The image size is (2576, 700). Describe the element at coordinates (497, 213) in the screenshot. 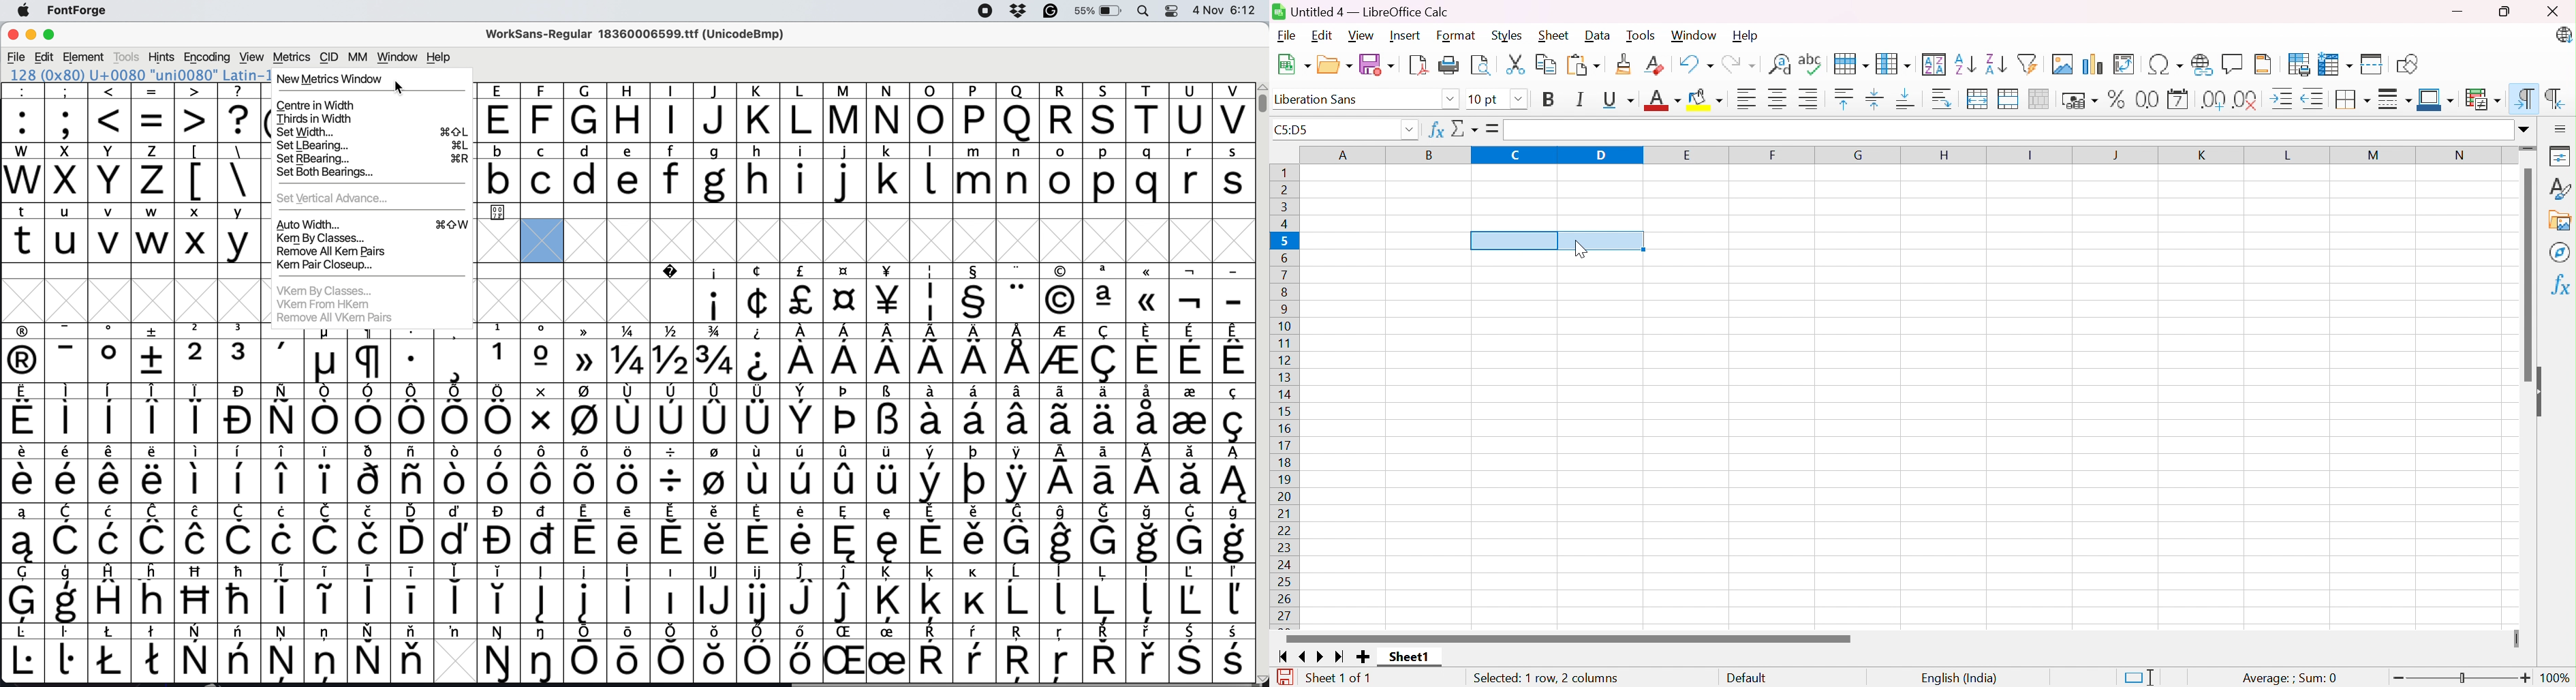

I see `special character` at that location.